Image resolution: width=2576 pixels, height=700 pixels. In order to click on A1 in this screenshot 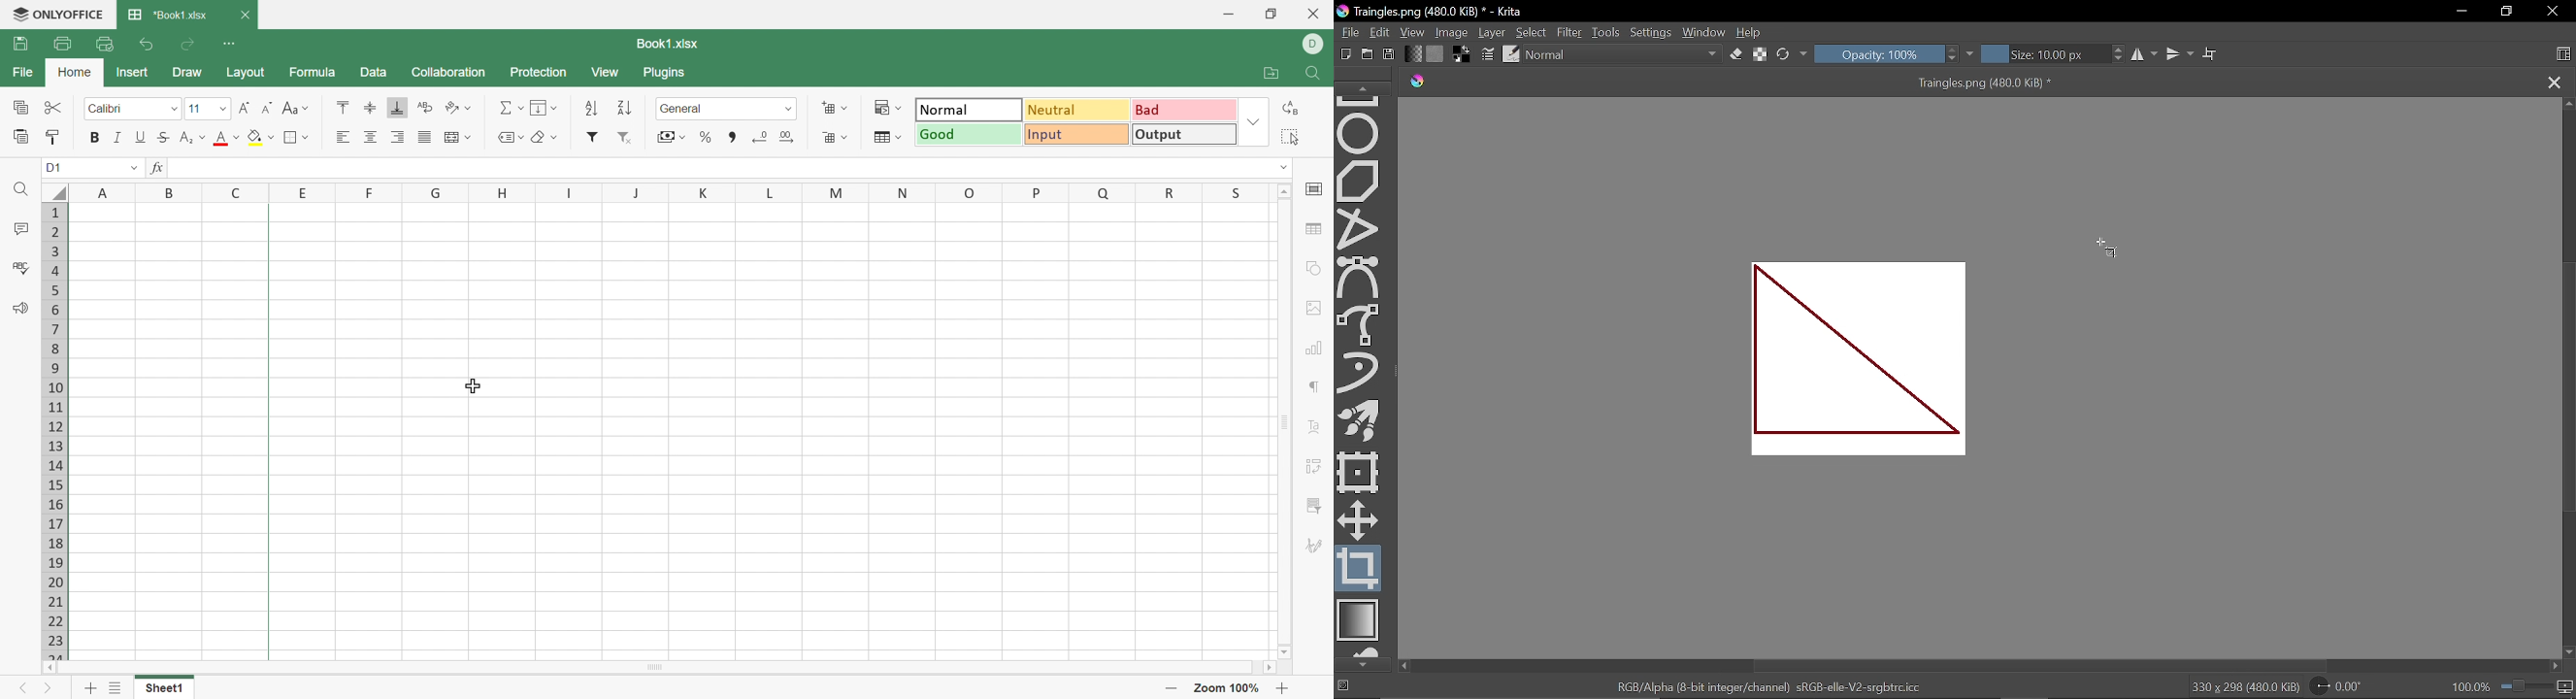, I will do `click(61, 167)`.